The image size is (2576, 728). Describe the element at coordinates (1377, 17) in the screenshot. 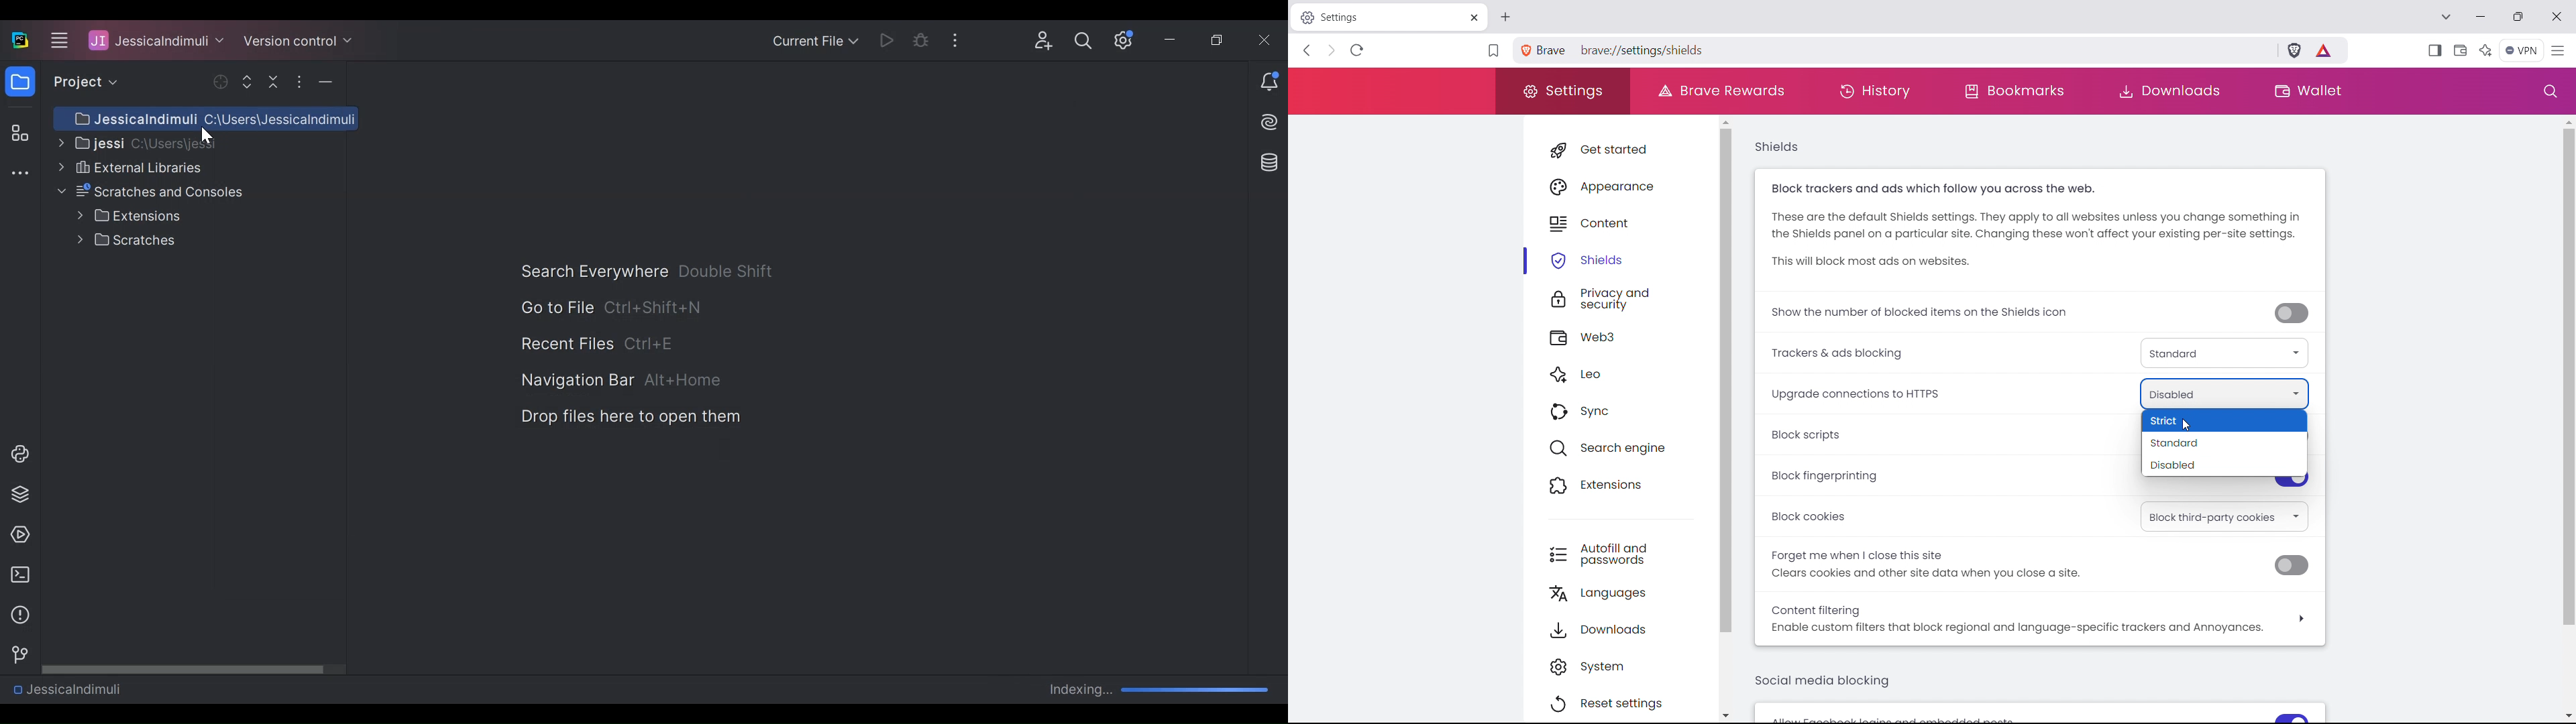

I see `tabtitle` at that location.